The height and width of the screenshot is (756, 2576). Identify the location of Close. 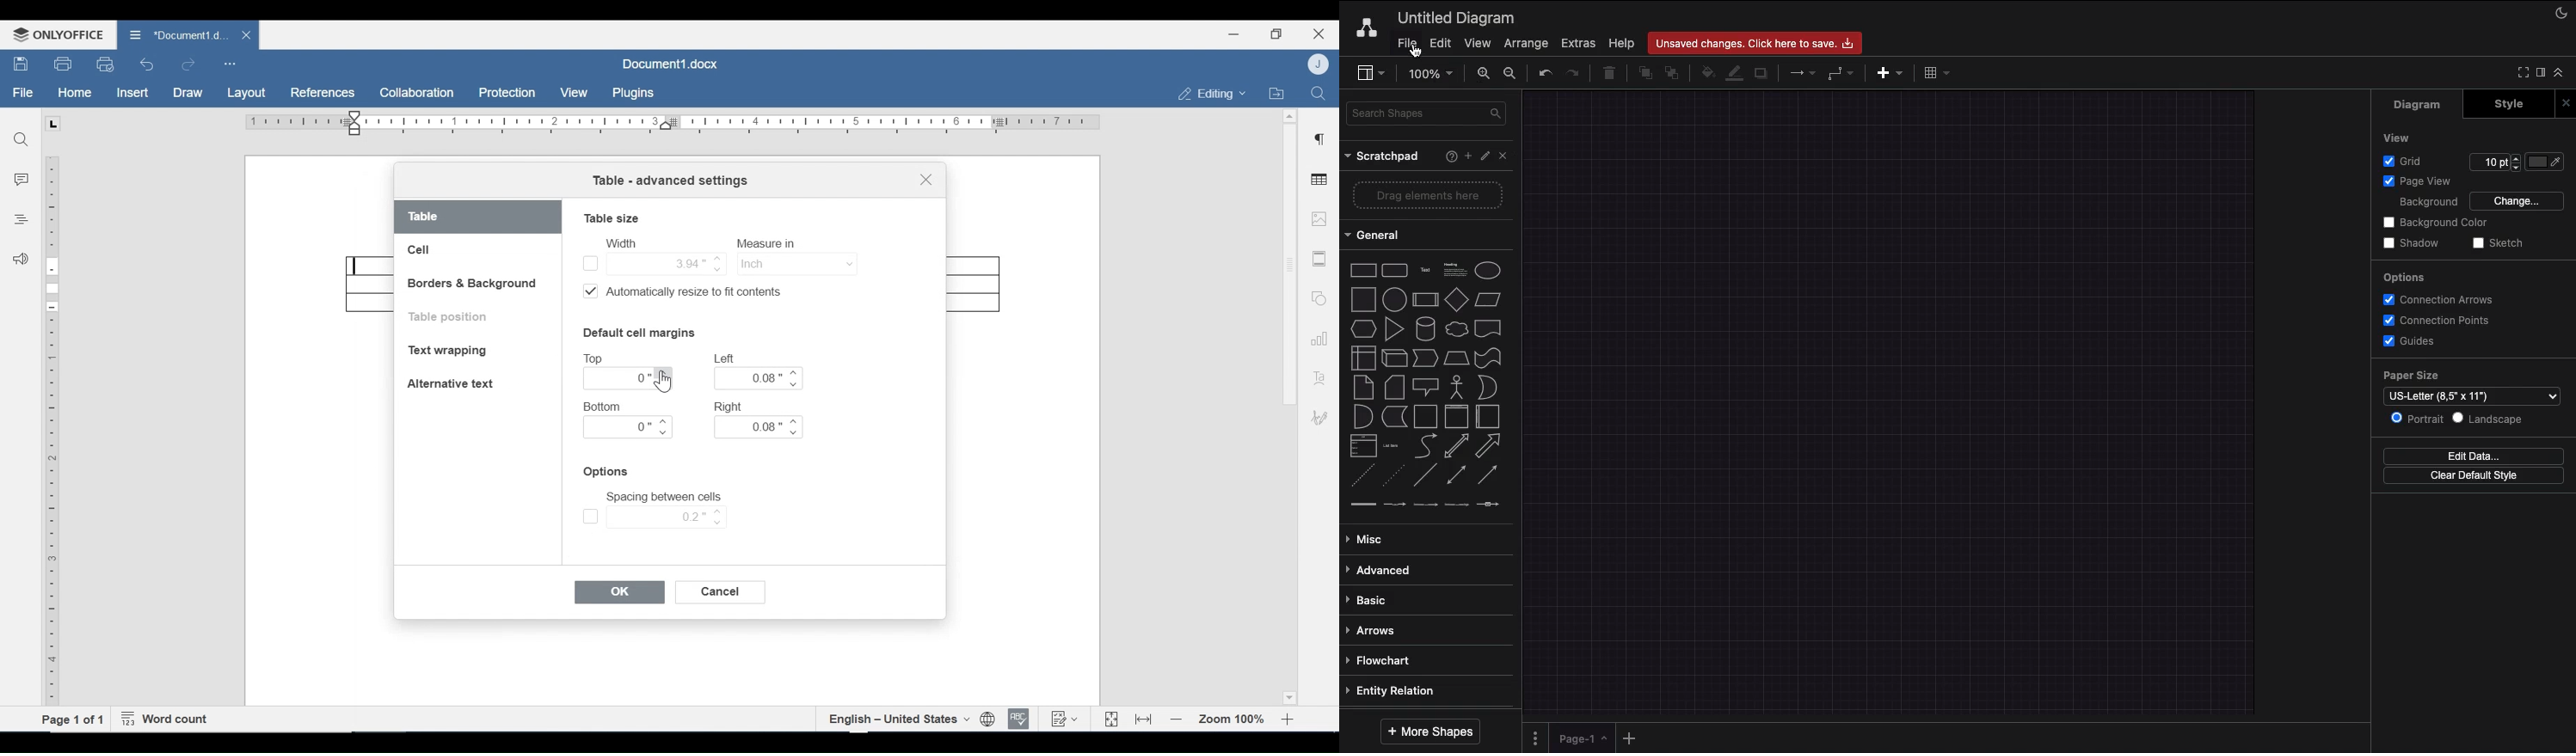
(926, 182).